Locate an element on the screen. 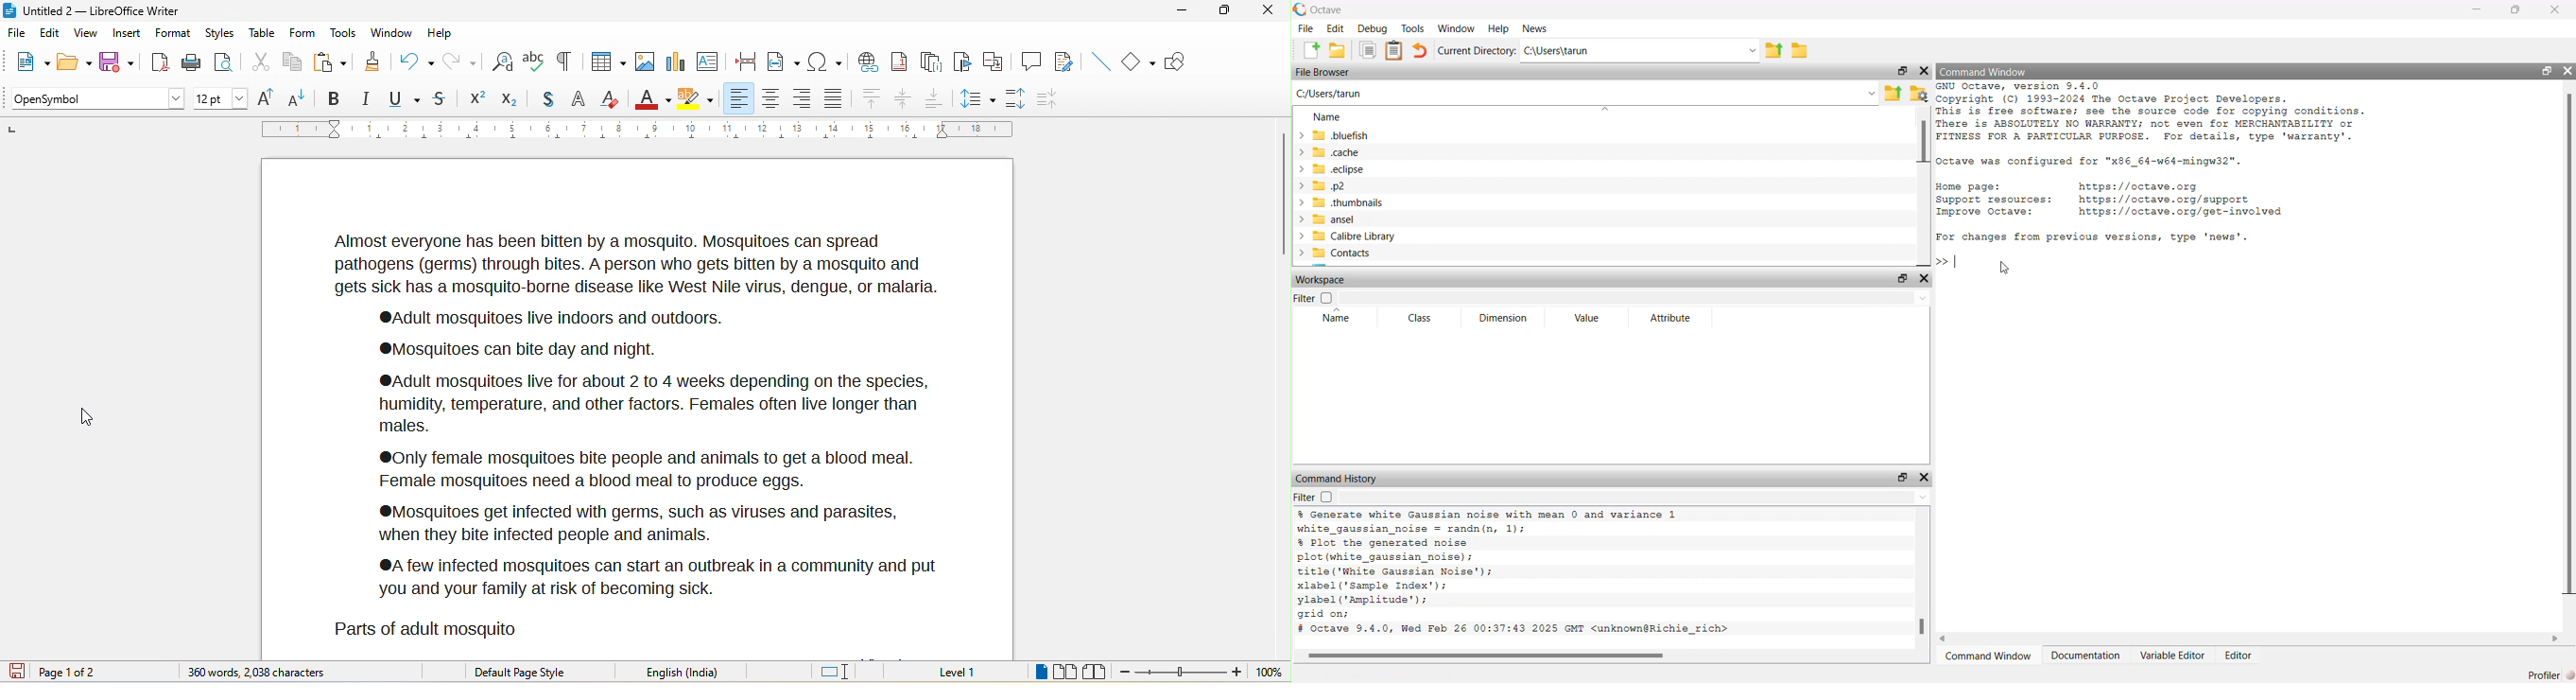 The width and height of the screenshot is (2576, 700). increase paragraph spacing is located at coordinates (1016, 99).